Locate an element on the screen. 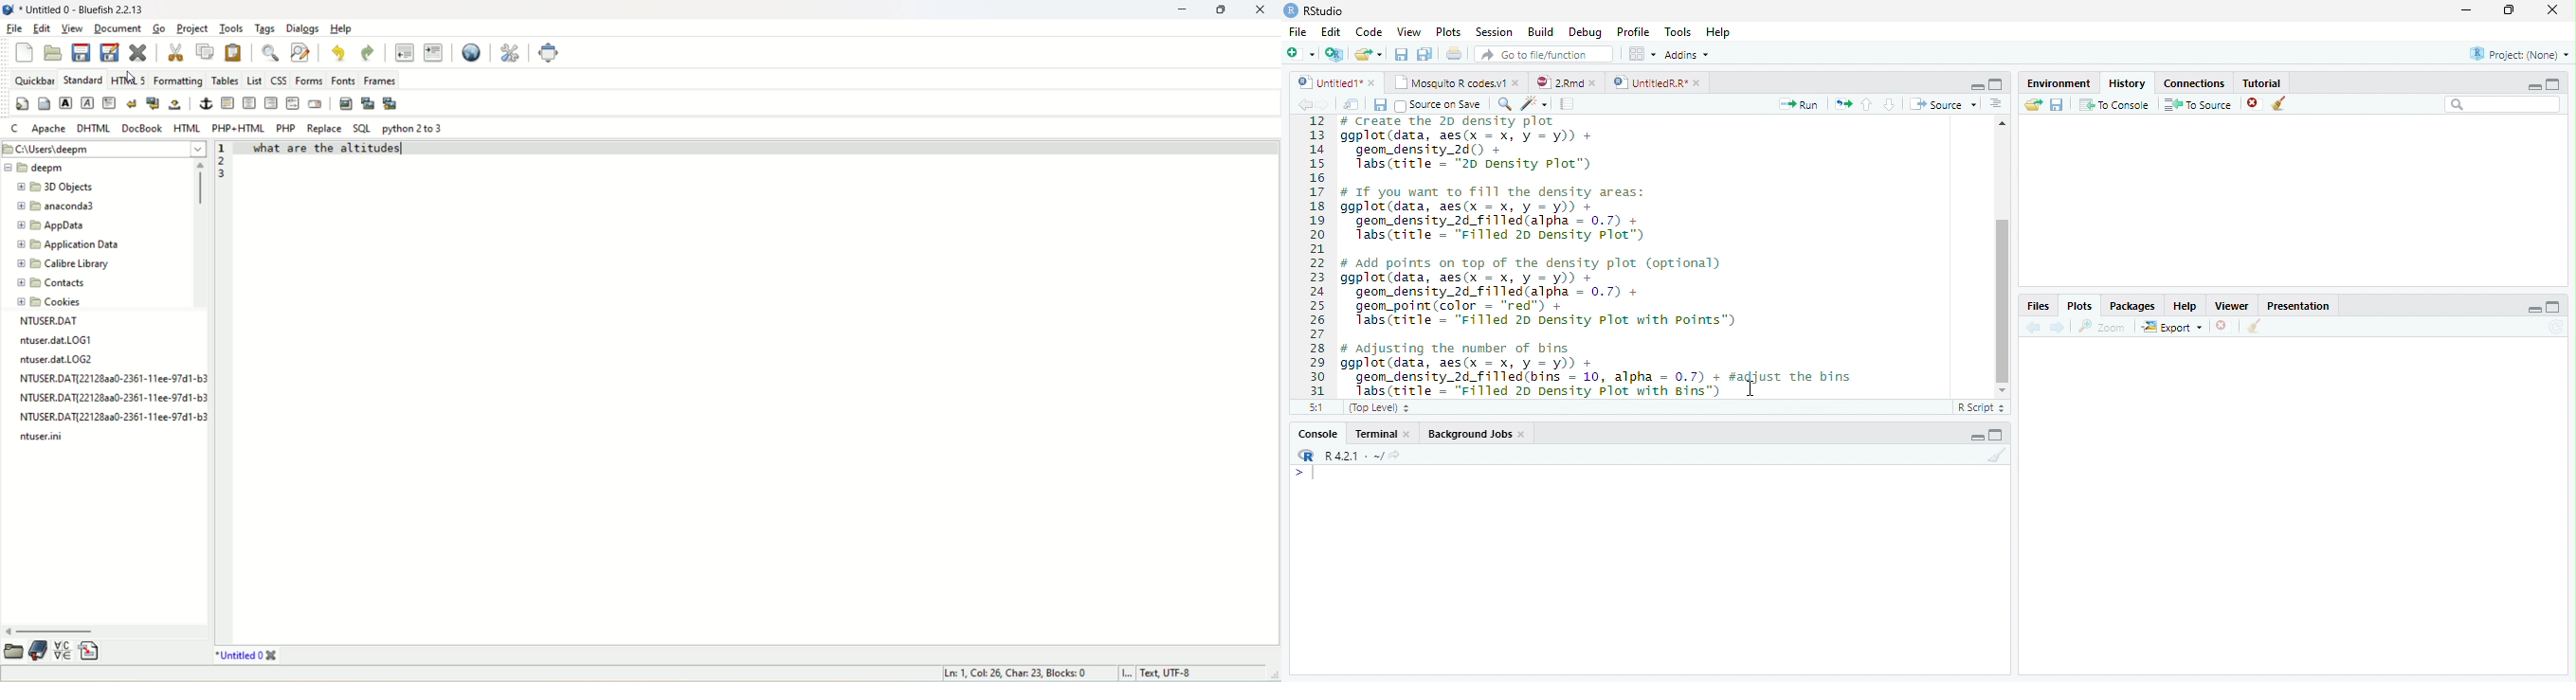  Presentatior is located at coordinates (2297, 307).